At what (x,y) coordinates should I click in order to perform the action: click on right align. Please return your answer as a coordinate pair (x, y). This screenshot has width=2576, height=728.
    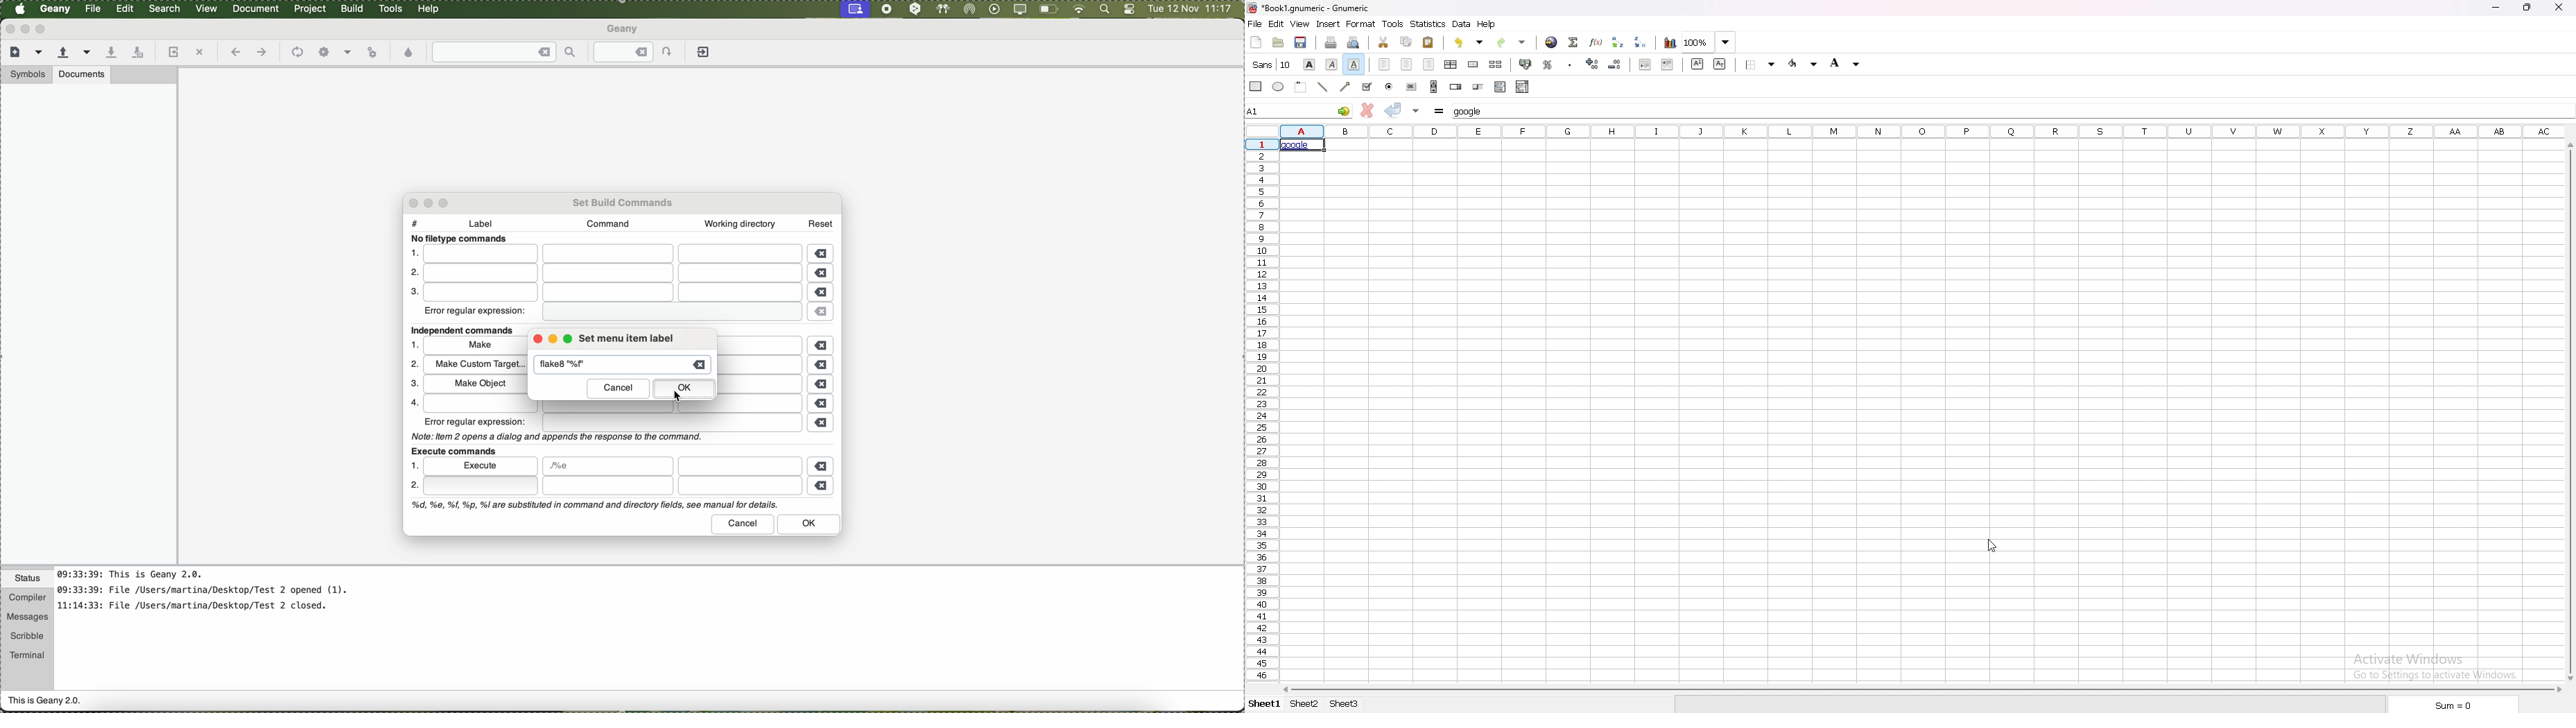
    Looking at the image, I should click on (1428, 63).